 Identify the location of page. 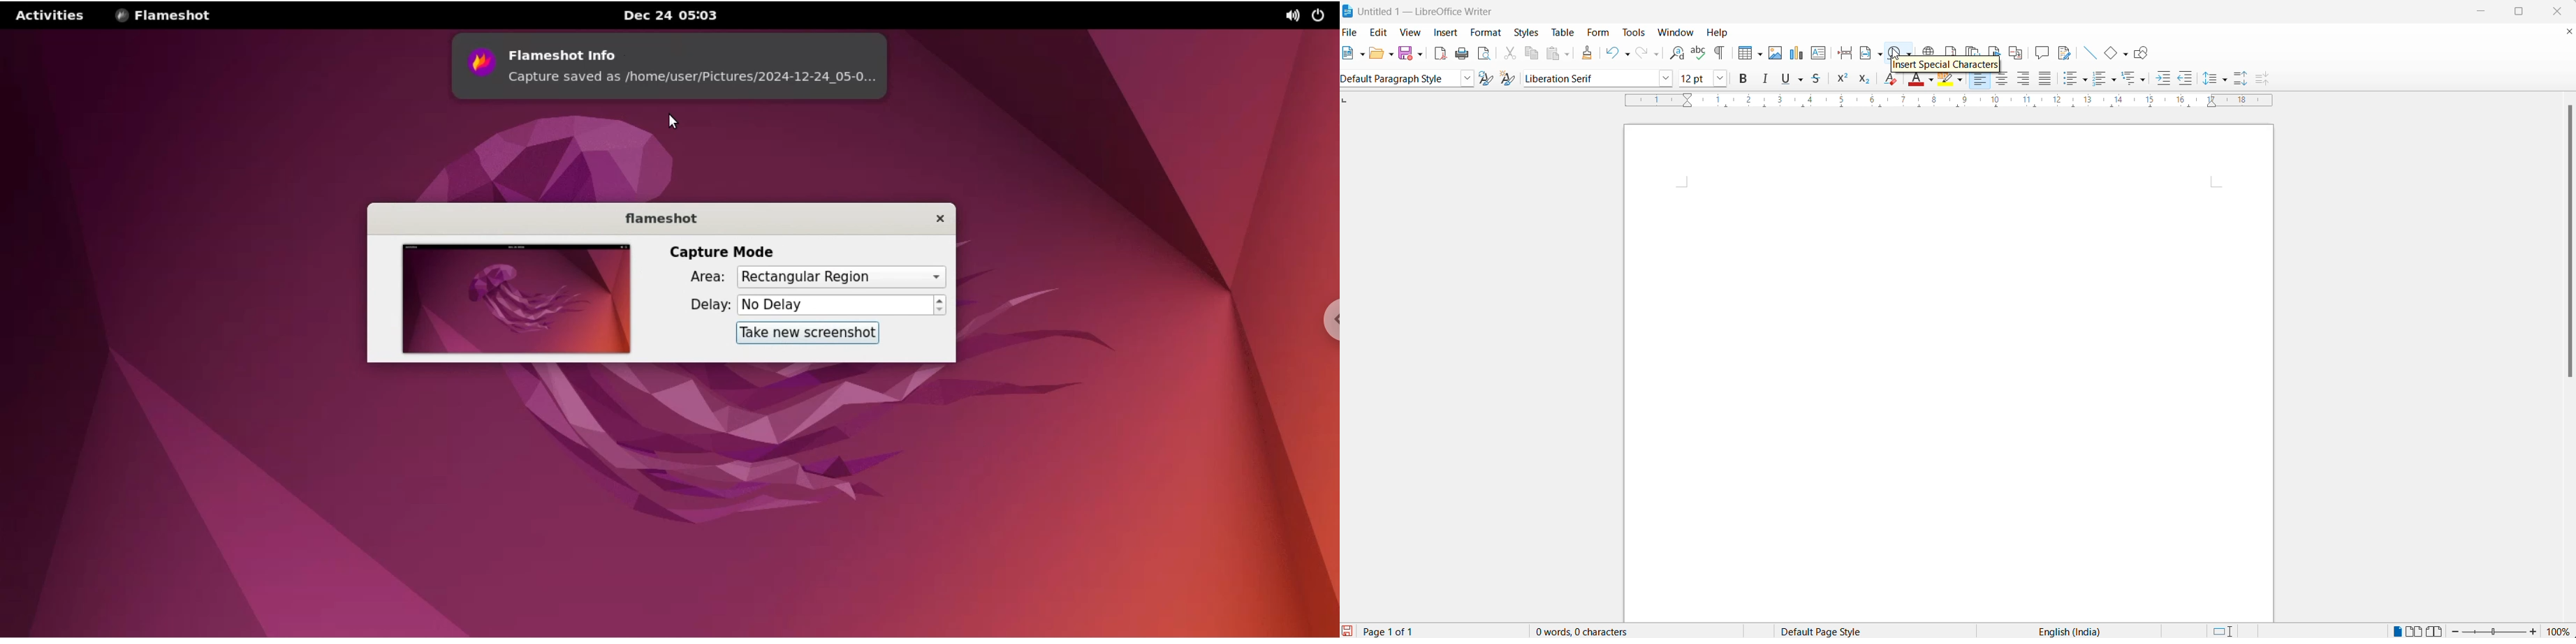
(1947, 373).